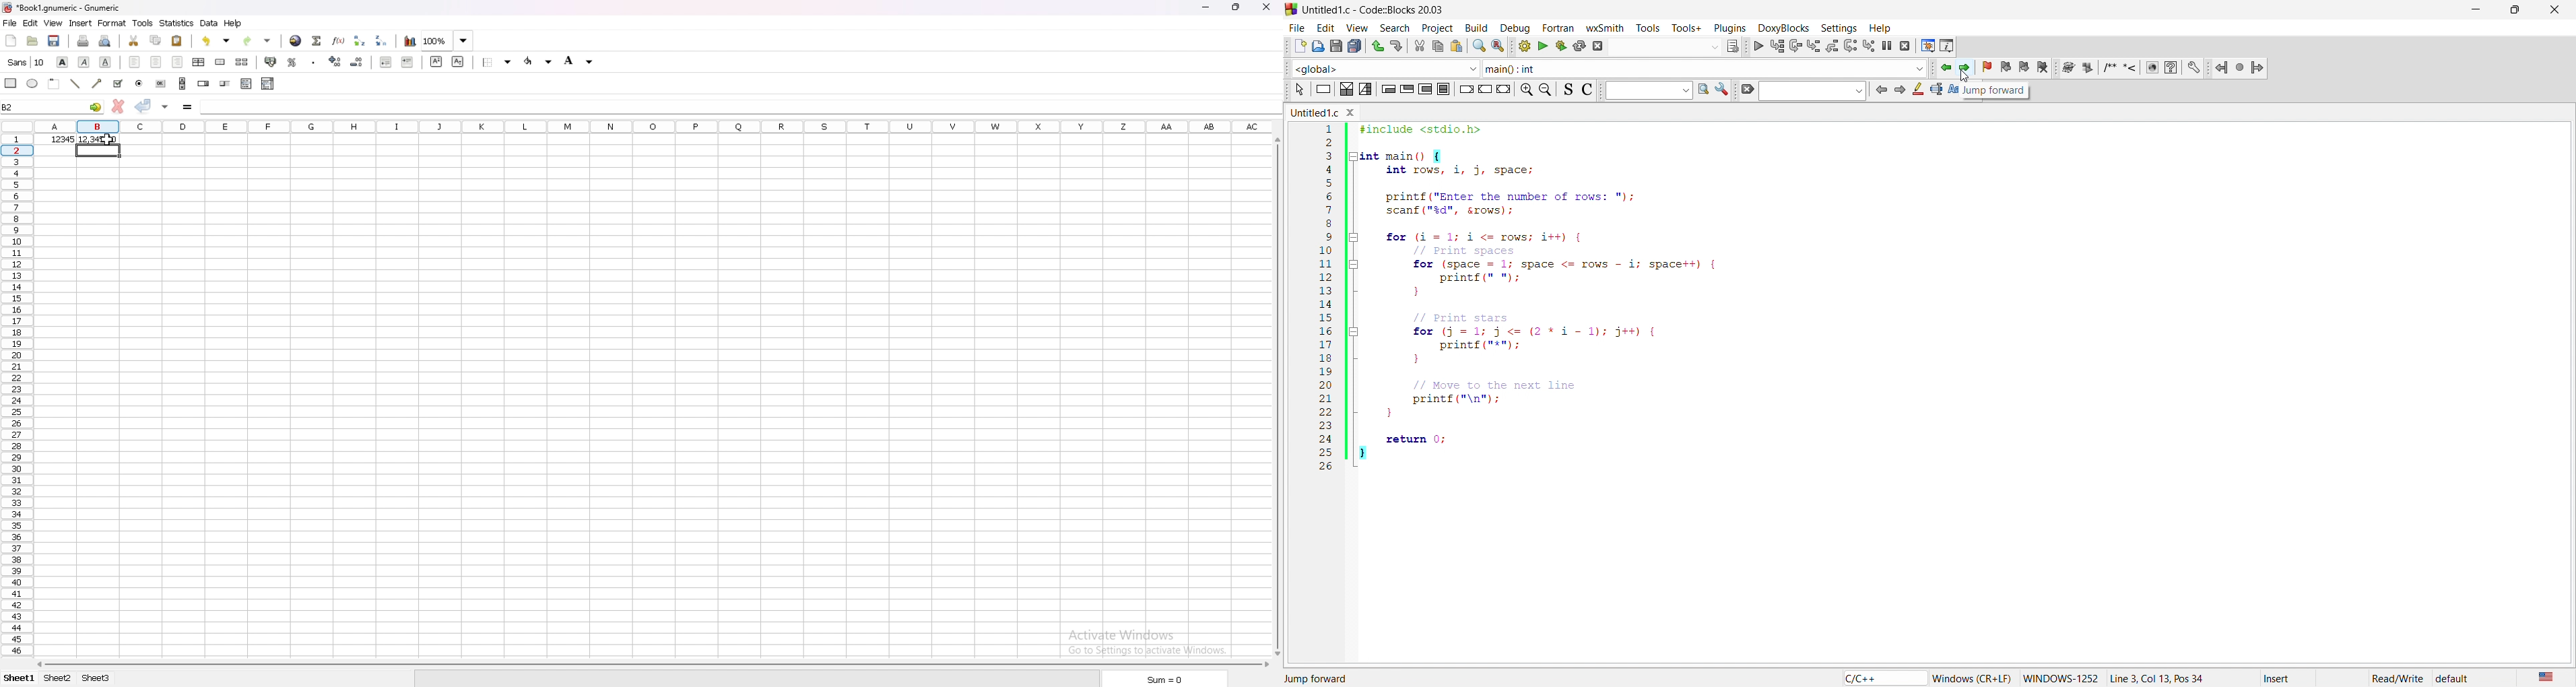  What do you see at coordinates (1353, 46) in the screenshot?
I see `save all` at bounding box center [1353, 46].